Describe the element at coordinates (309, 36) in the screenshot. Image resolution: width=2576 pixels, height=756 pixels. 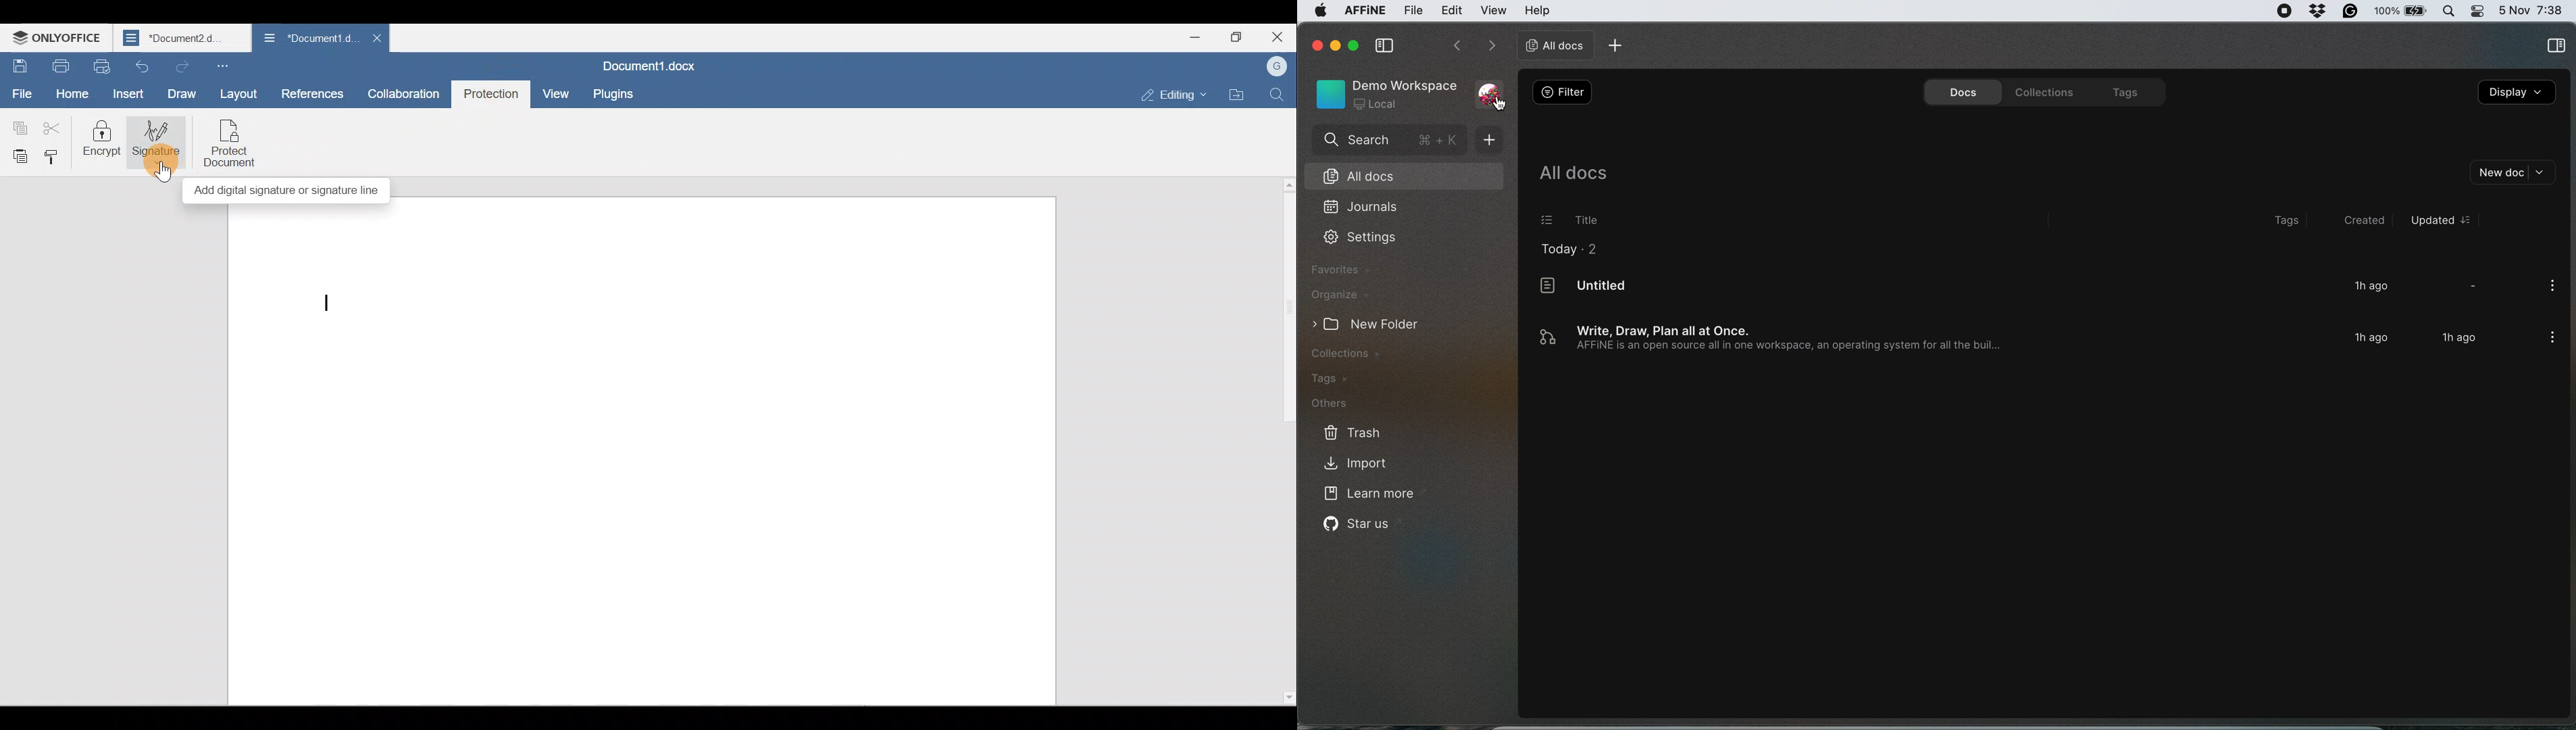
I see `Document name` at that location.